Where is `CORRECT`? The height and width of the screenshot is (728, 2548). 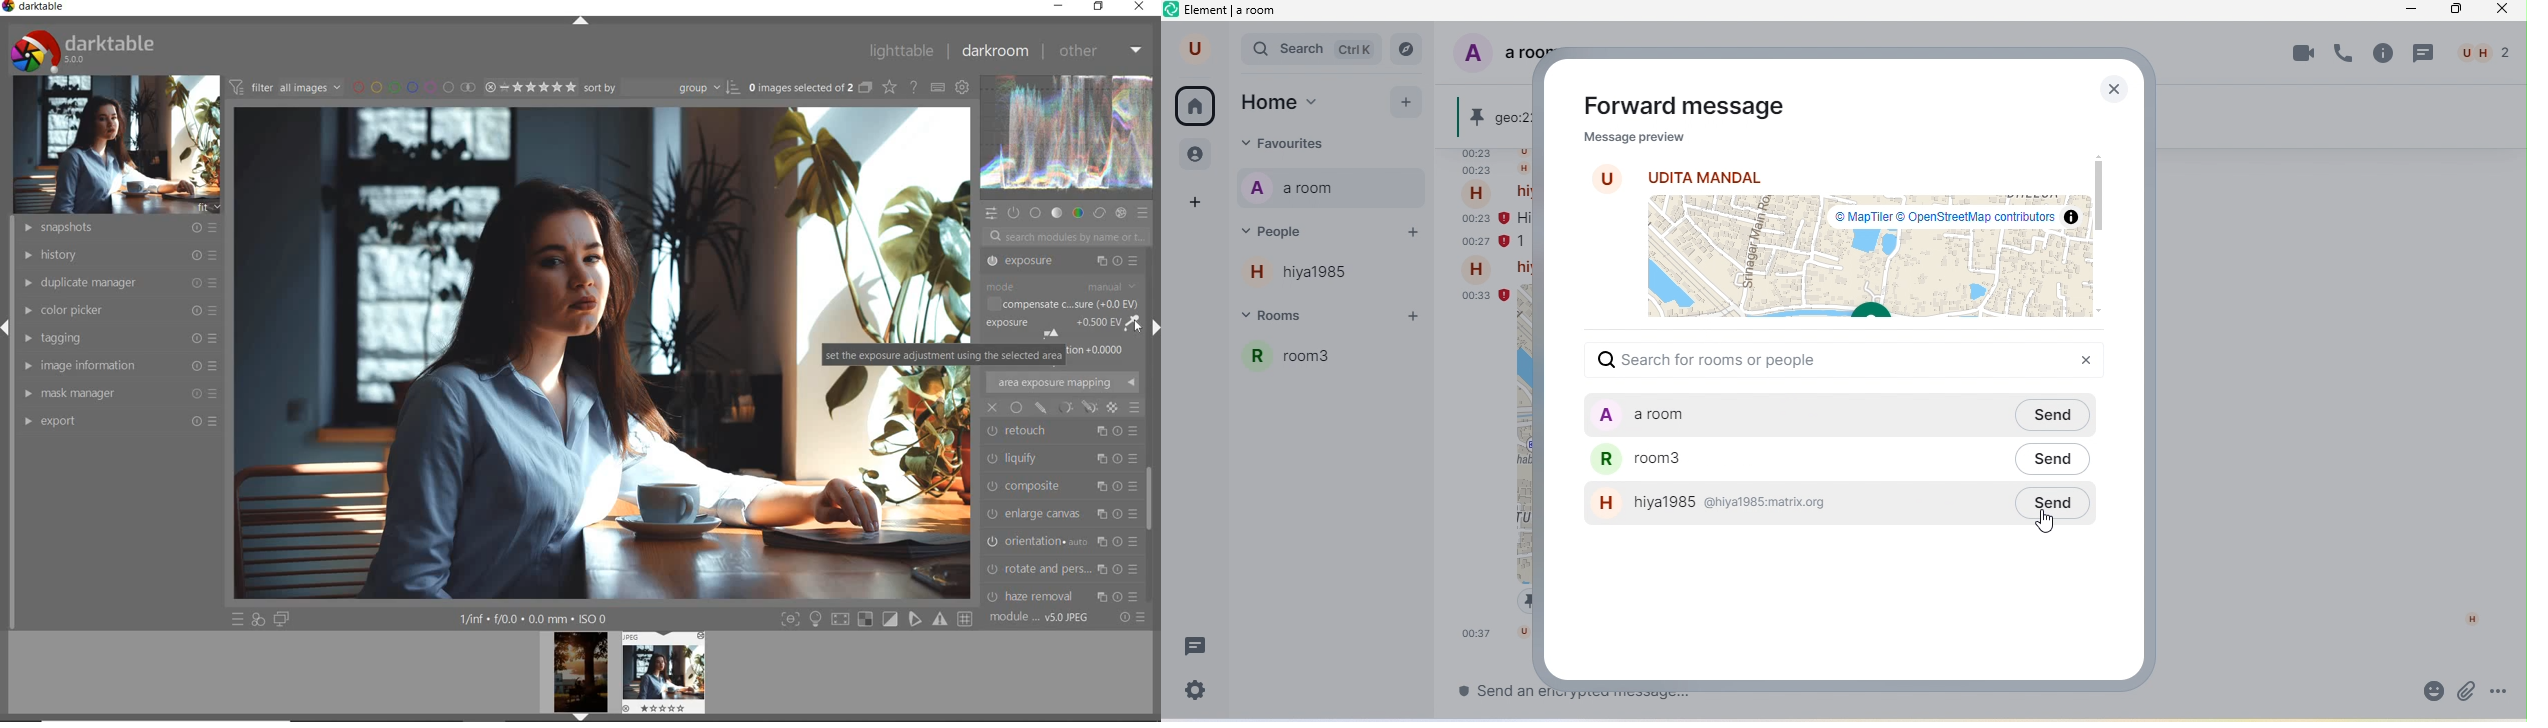 CORRECT is located at coordinates (1100, 212).